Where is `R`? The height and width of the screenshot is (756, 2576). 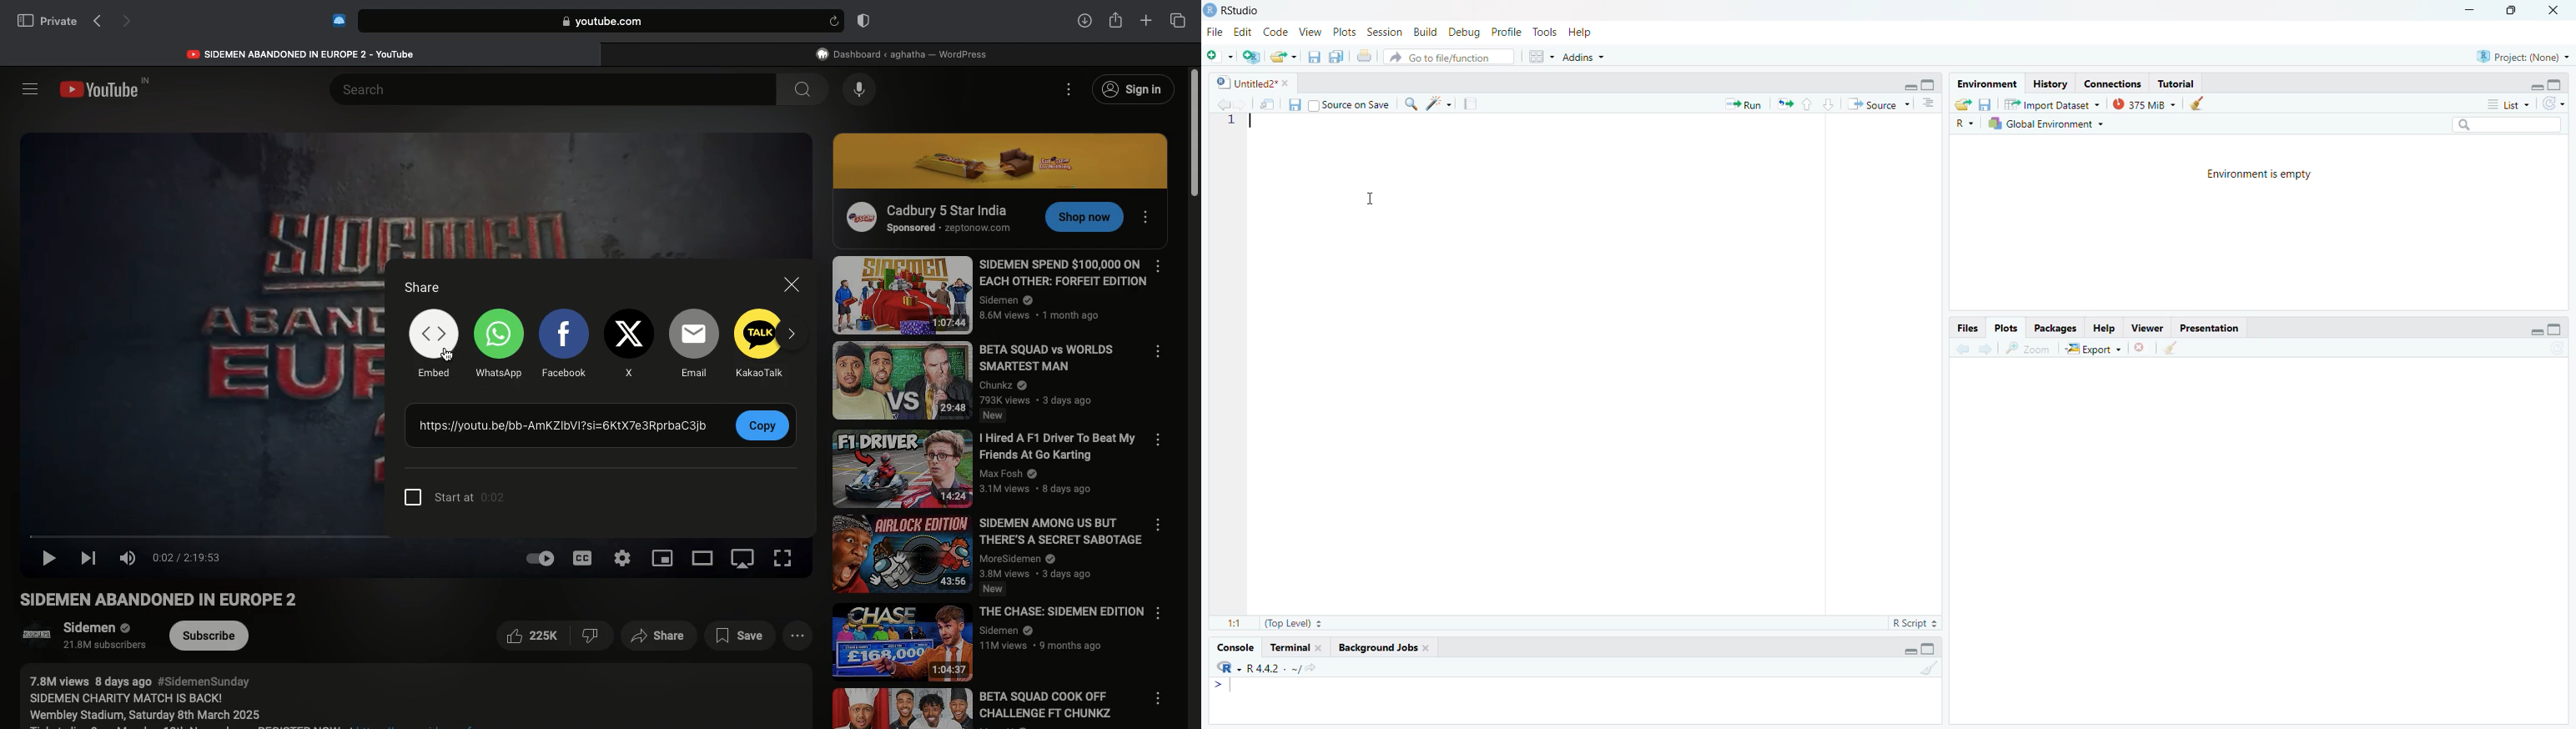 R is located at coordinates (1964, 123).